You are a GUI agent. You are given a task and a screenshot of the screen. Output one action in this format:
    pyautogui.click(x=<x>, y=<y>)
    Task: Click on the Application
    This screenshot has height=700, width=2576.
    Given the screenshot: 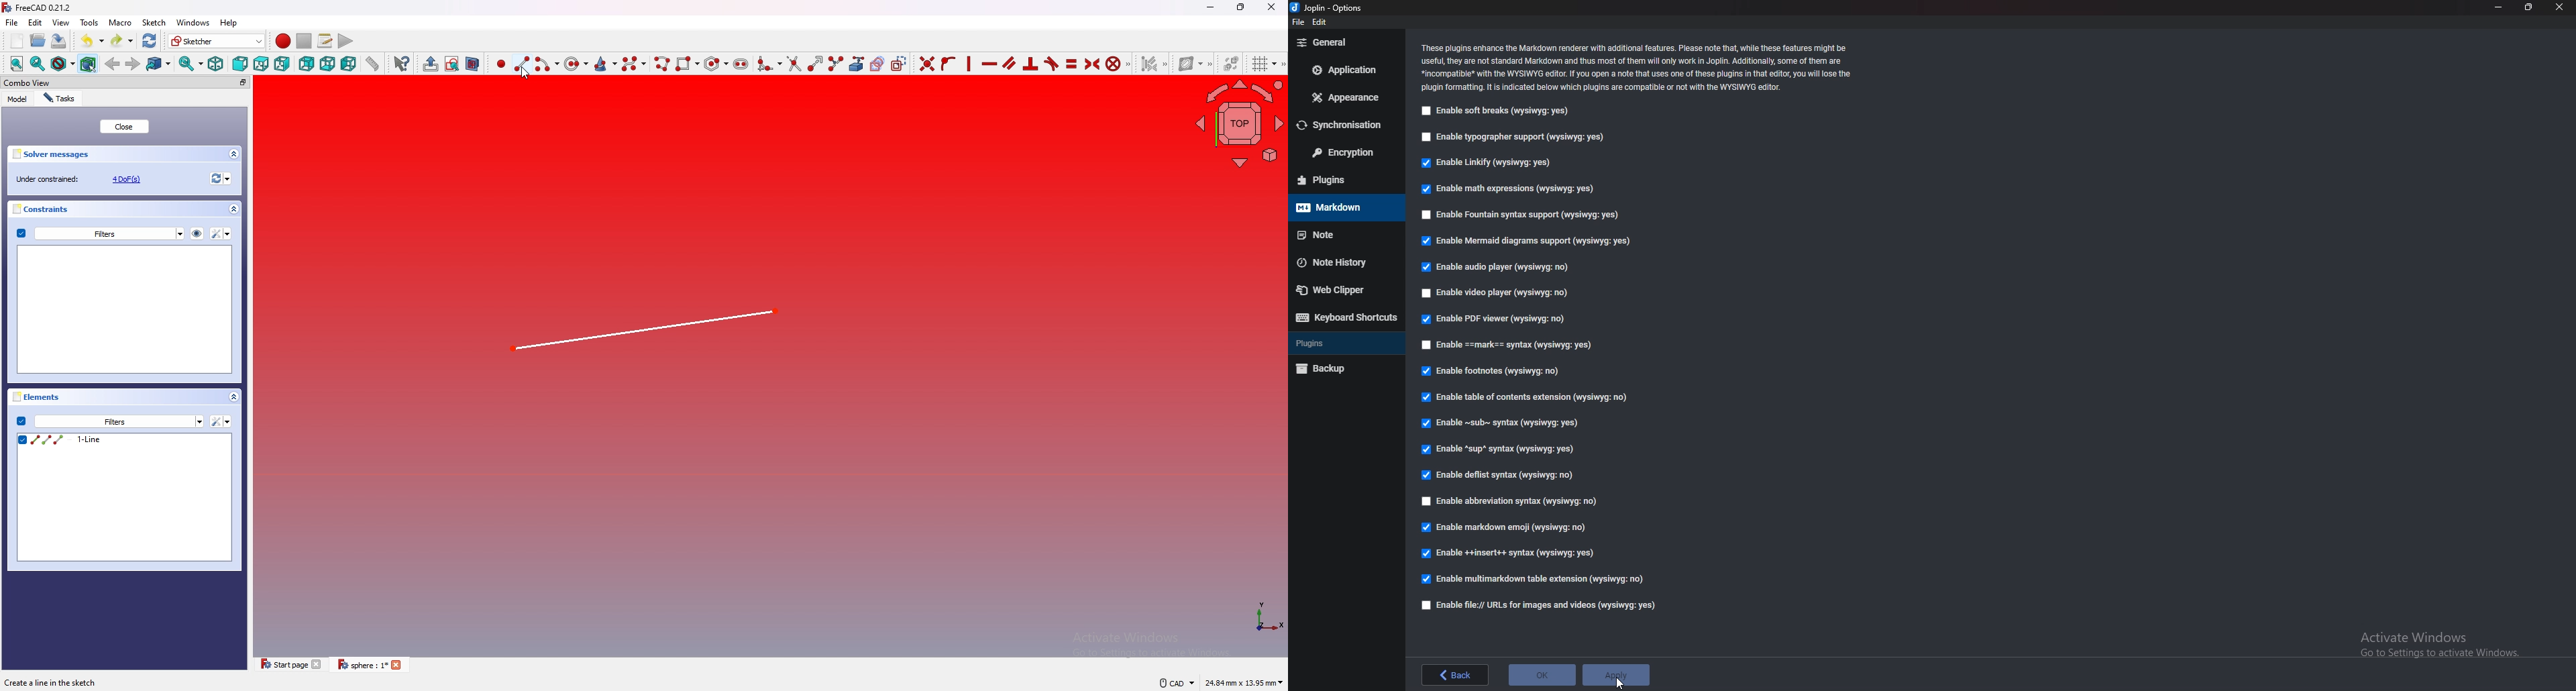 What is the action you would take?
    pyautogui.click(x=1344, y=70)
    